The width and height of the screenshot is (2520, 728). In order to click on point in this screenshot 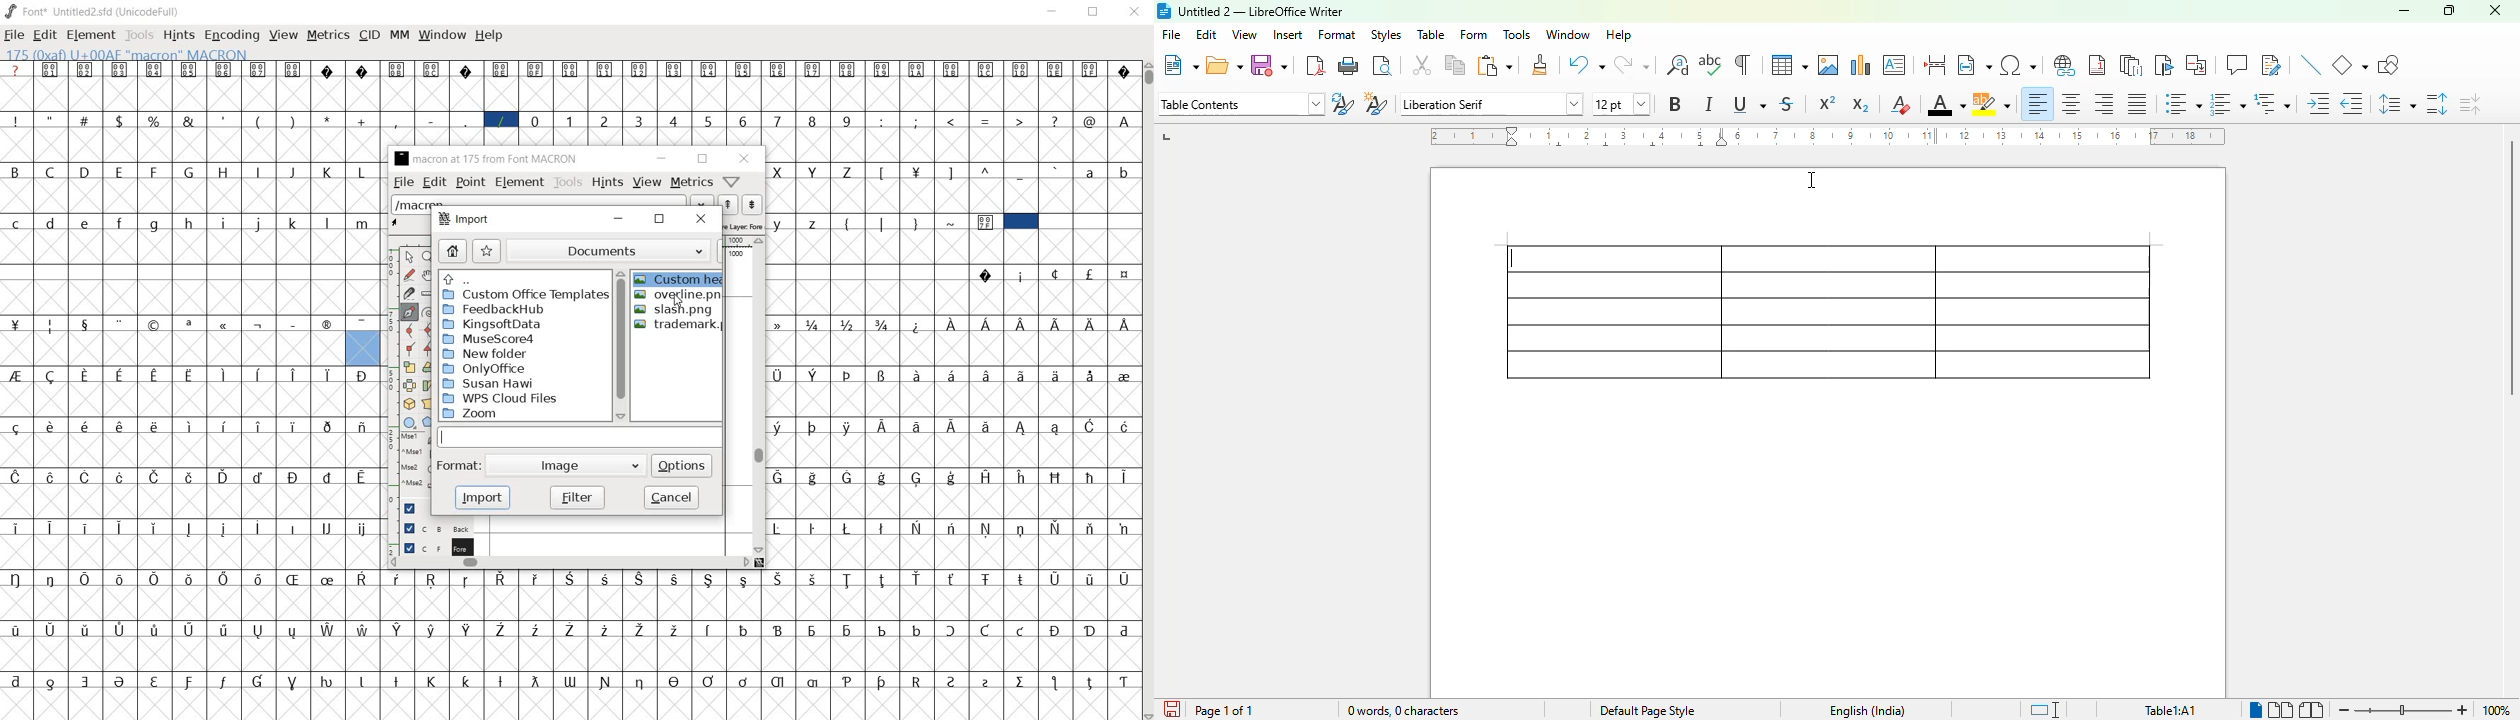, I will do `click(469, 183)`.